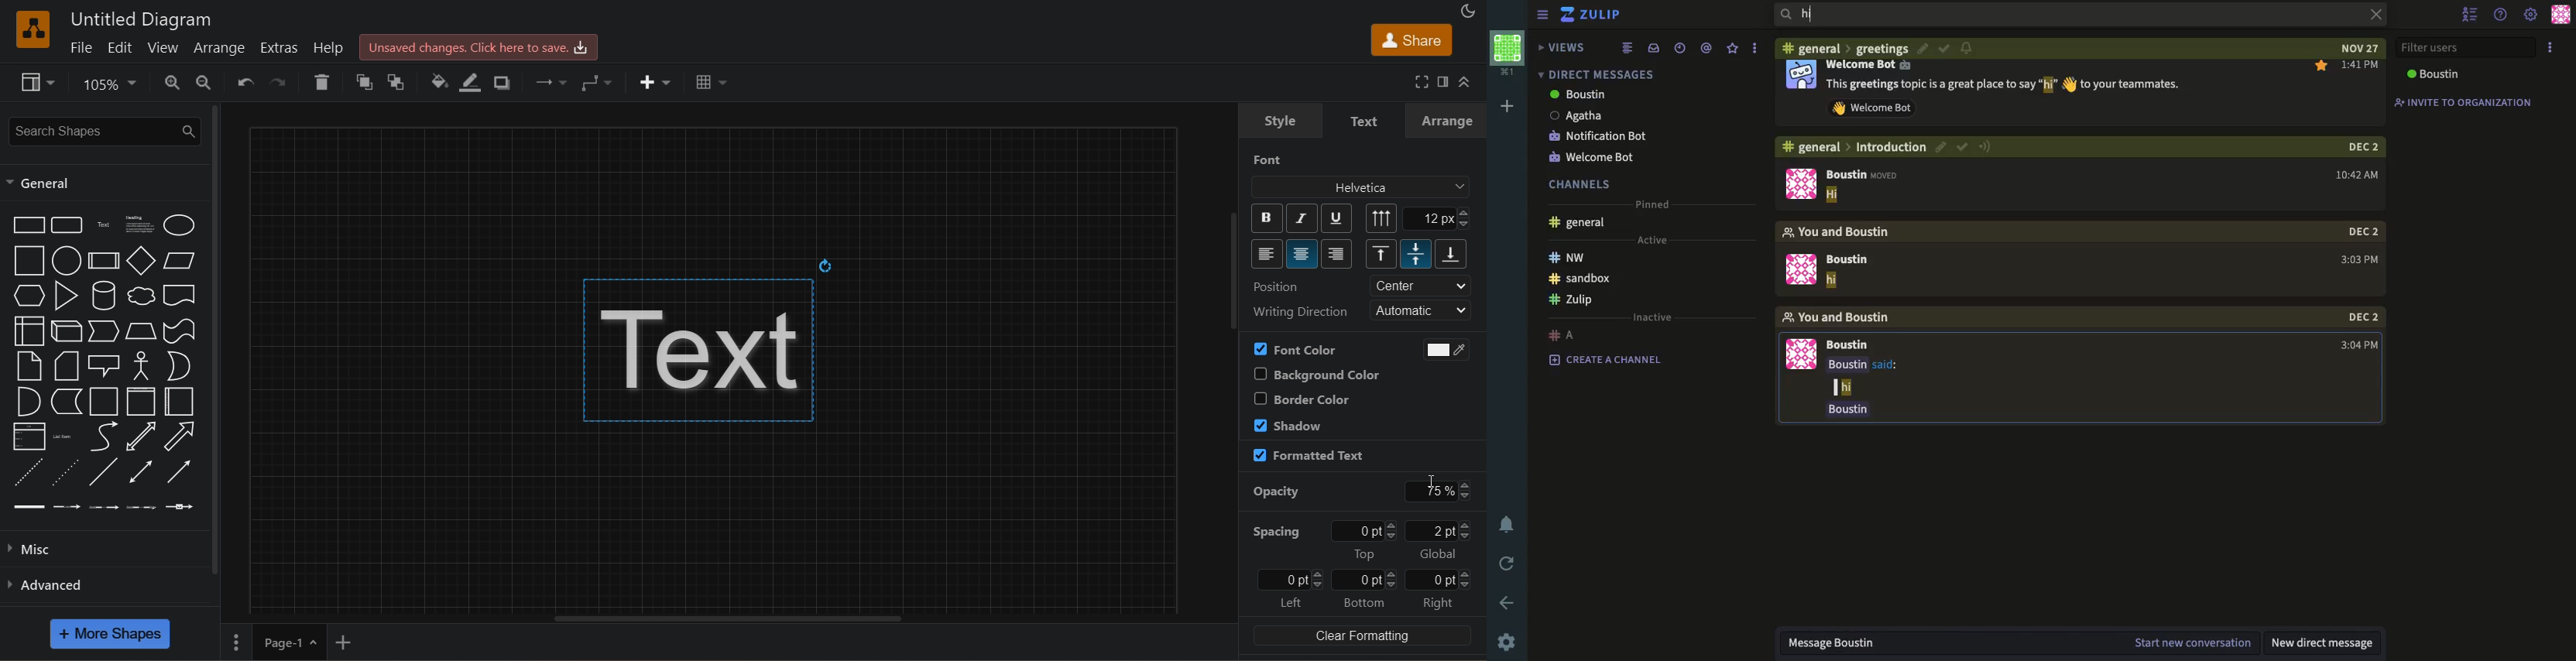 Image resolution: width=2576 pixels, height=672 pixels. What do you see at coordinates (2531, 14) in the screenshot?
I see `settings` at bounding box center [2531, 14].